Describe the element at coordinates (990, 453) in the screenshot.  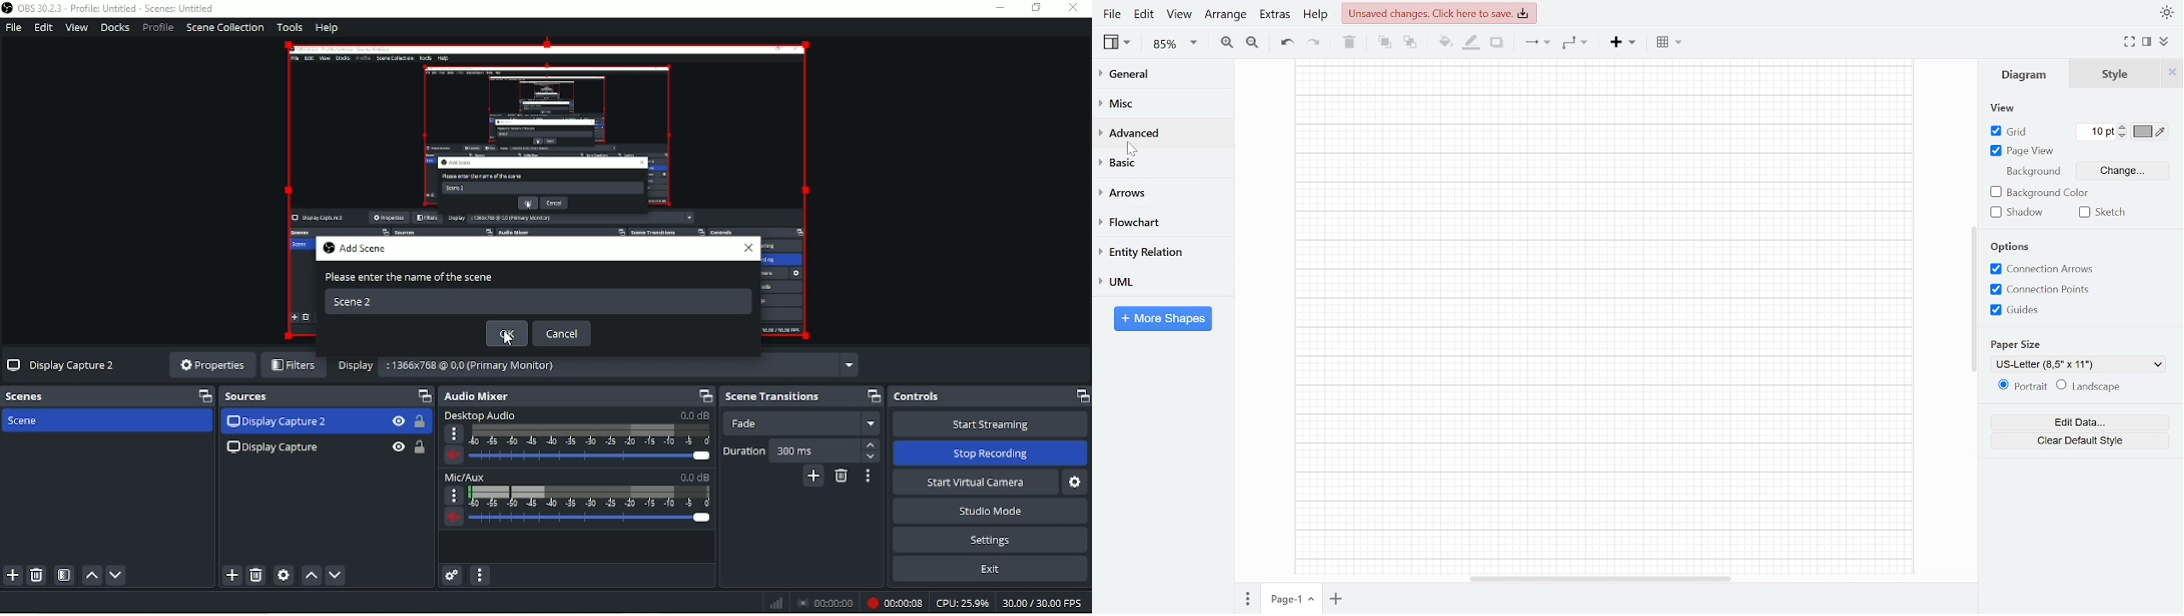
I see `Stop Recording` at that location.